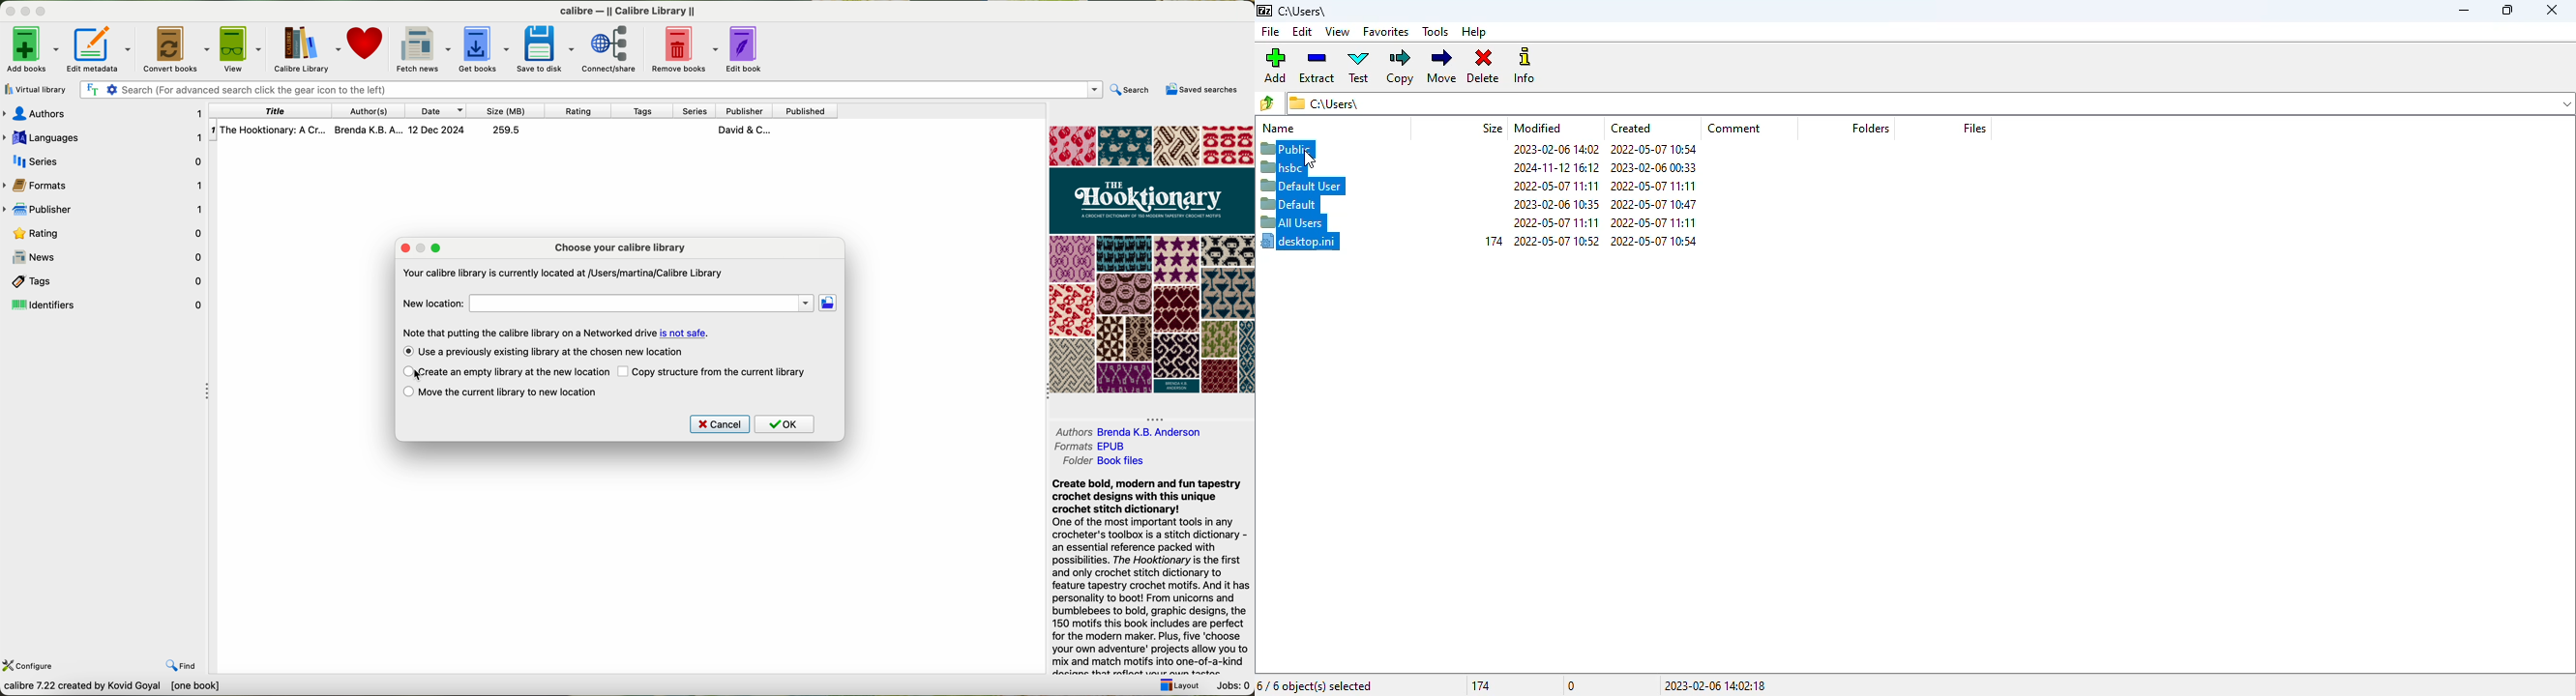  Describe the element at coordinates (1927, 104) in the screenshot. I see `c\Users\` at that location.